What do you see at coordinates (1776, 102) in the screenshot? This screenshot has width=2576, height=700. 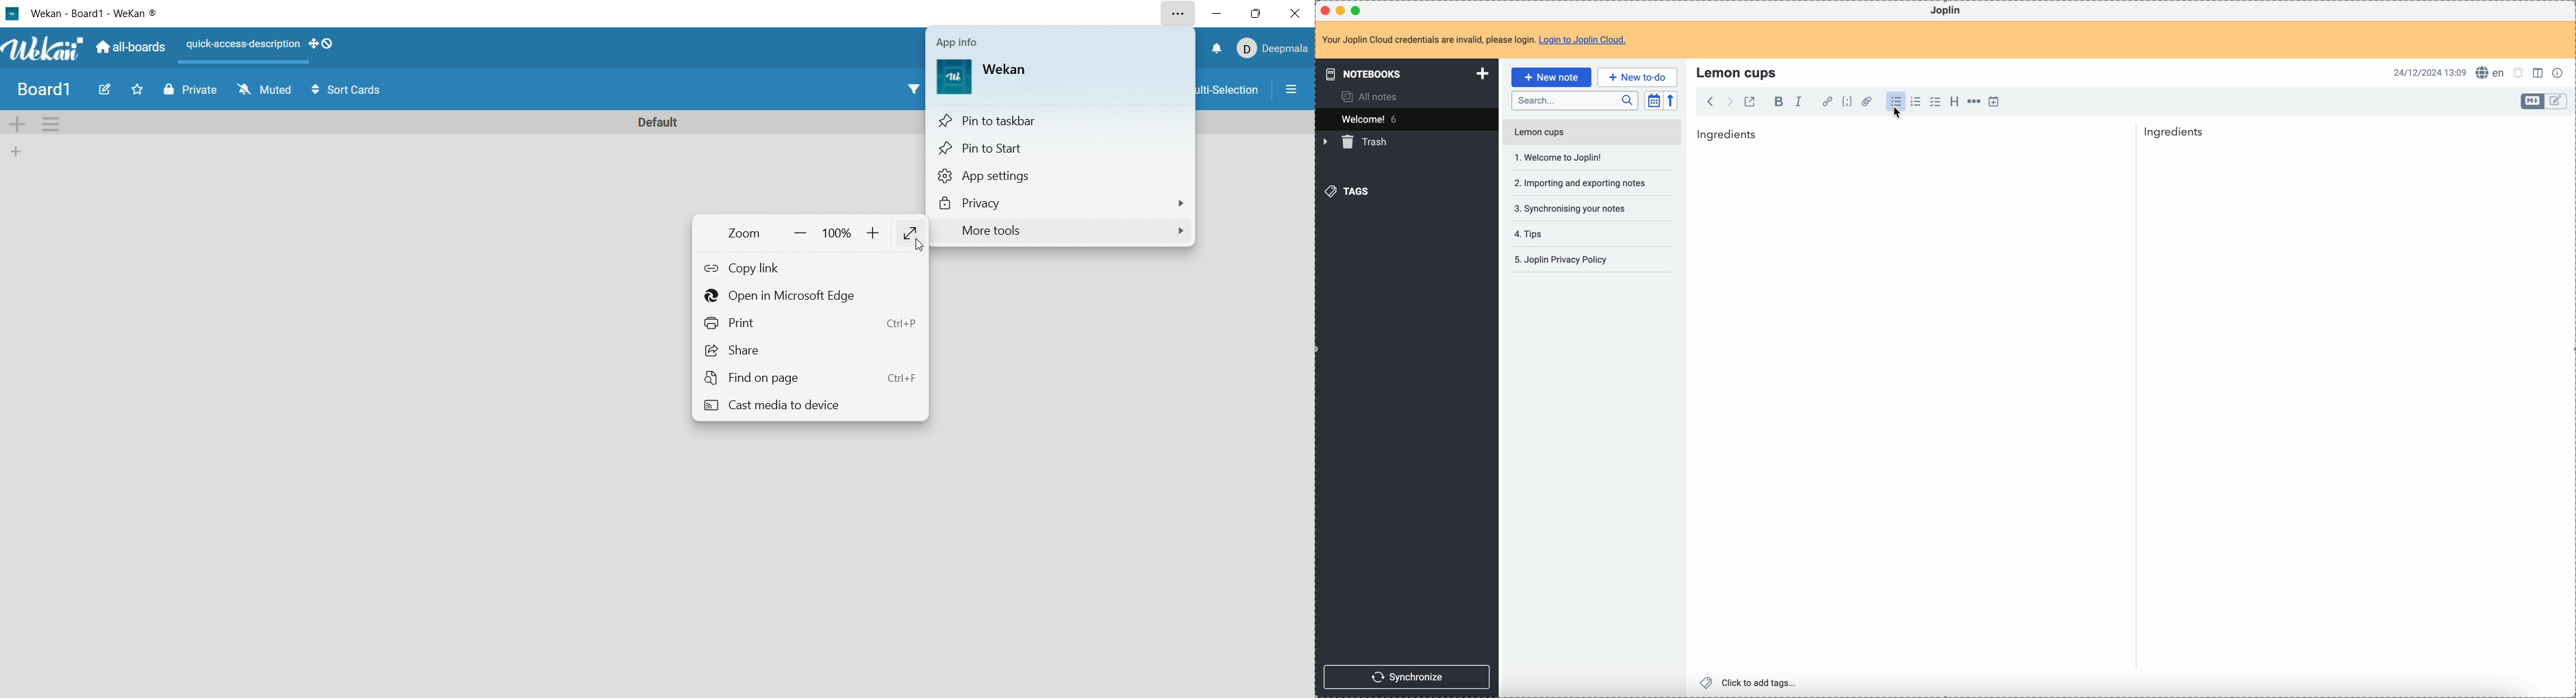 I see `bold` at bounding box center [1776, 102].